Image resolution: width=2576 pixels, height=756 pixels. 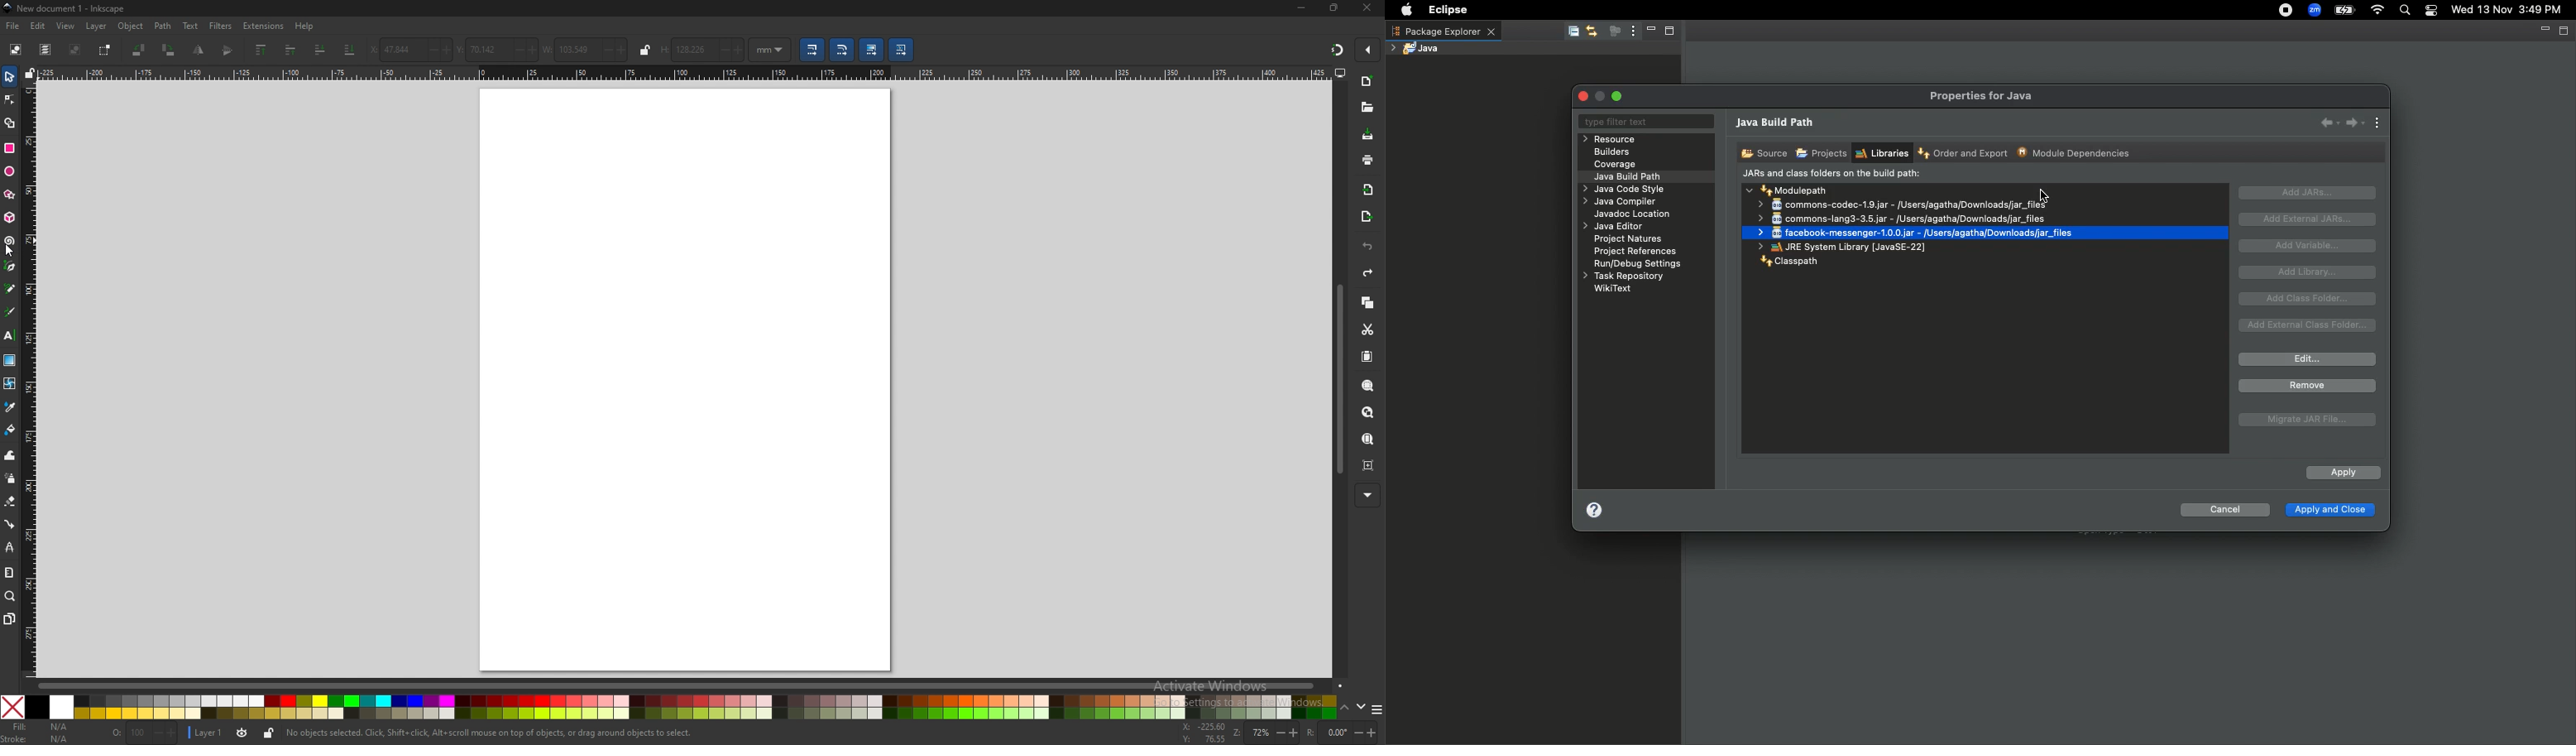 What do you see at coordinates (491, 733) in the screenshot?
I see `No objects selected. Click, Shift+ click, Alt+scroll mouse on top of objects, or drag around objects to select.` at bounding box center [491, 733].